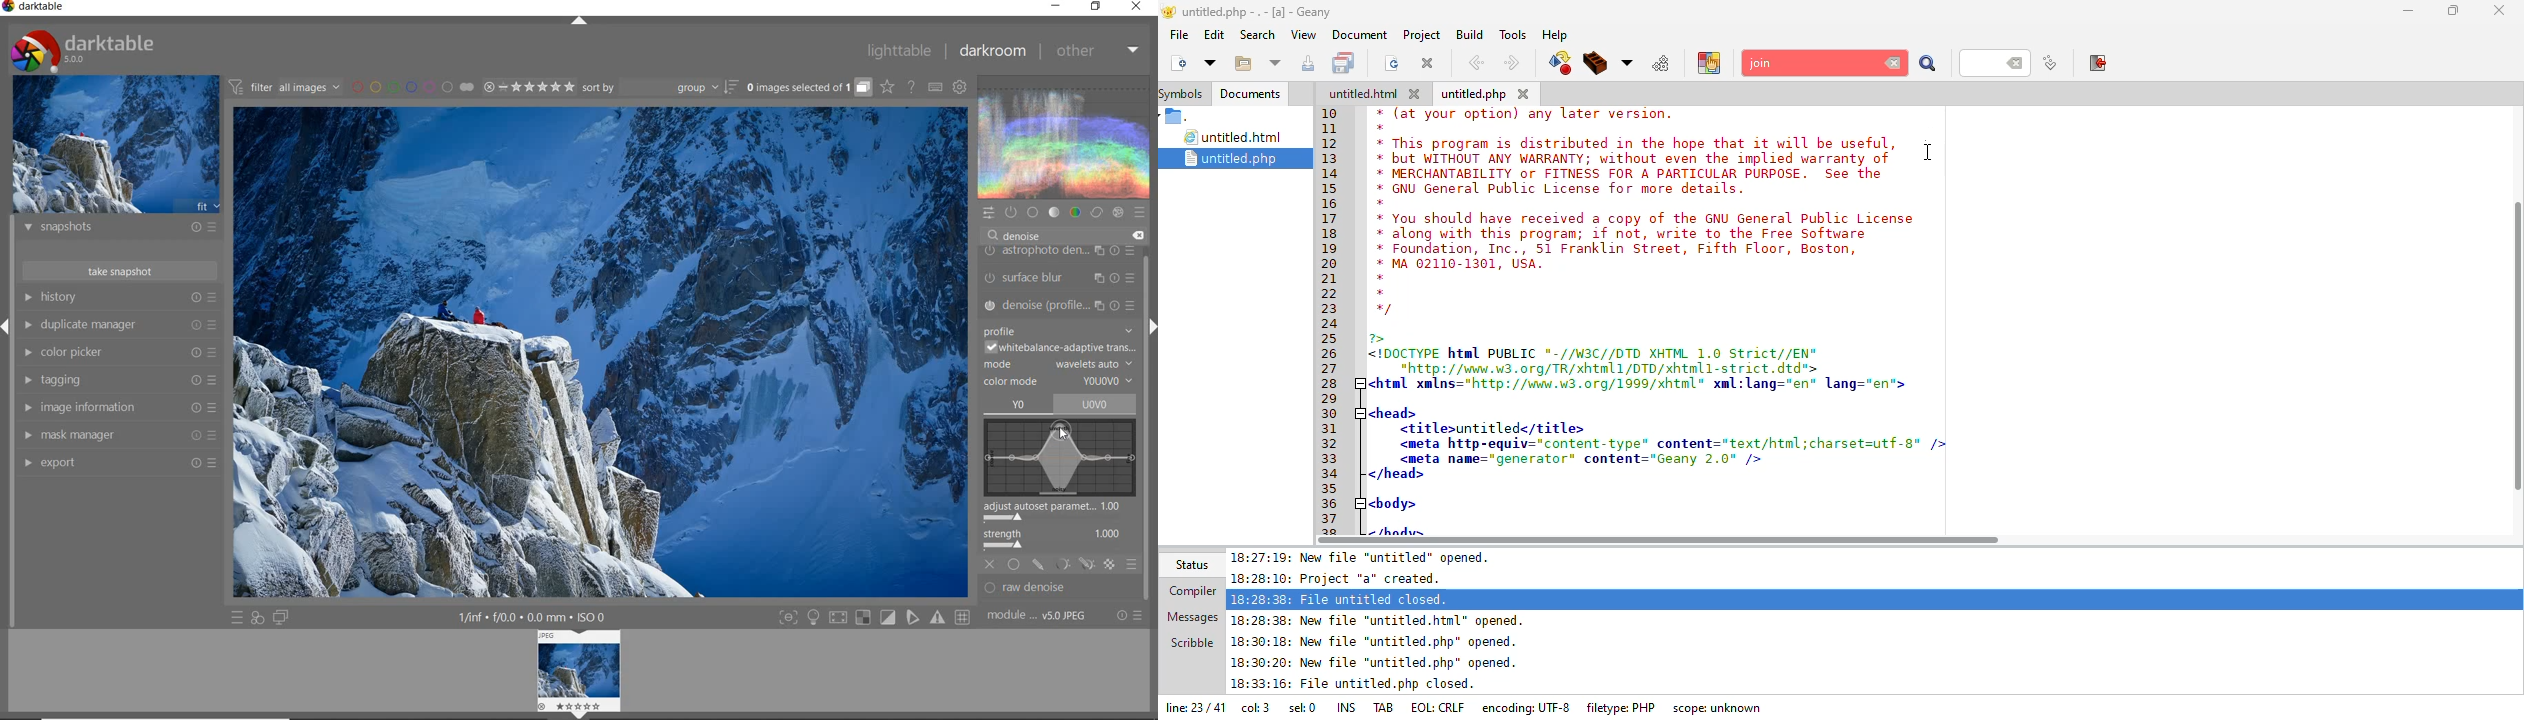 The width and height of the screenshot is (2548, 728). I want to click on COLOR MODE: YOUOVO, so click(1059, 382).